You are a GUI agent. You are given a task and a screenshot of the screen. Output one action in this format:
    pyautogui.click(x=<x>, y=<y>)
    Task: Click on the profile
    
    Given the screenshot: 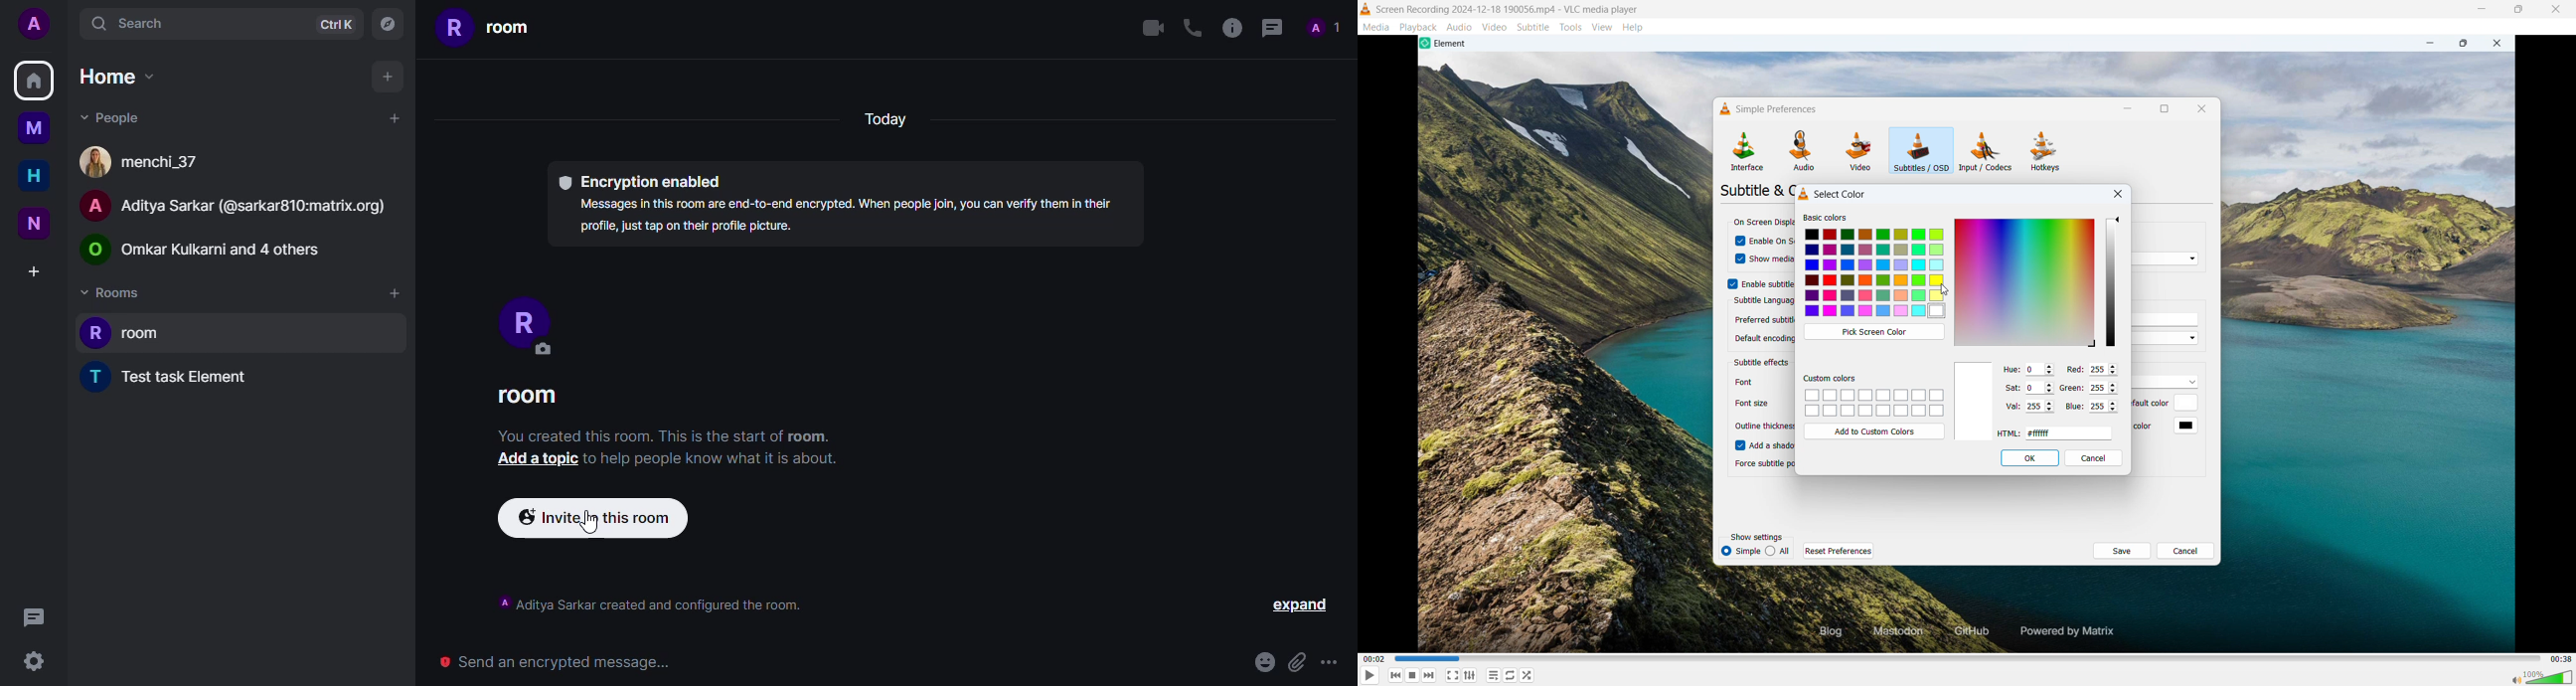 What is the action you would take?
    pyautogui.click(x=526, y=322)
    